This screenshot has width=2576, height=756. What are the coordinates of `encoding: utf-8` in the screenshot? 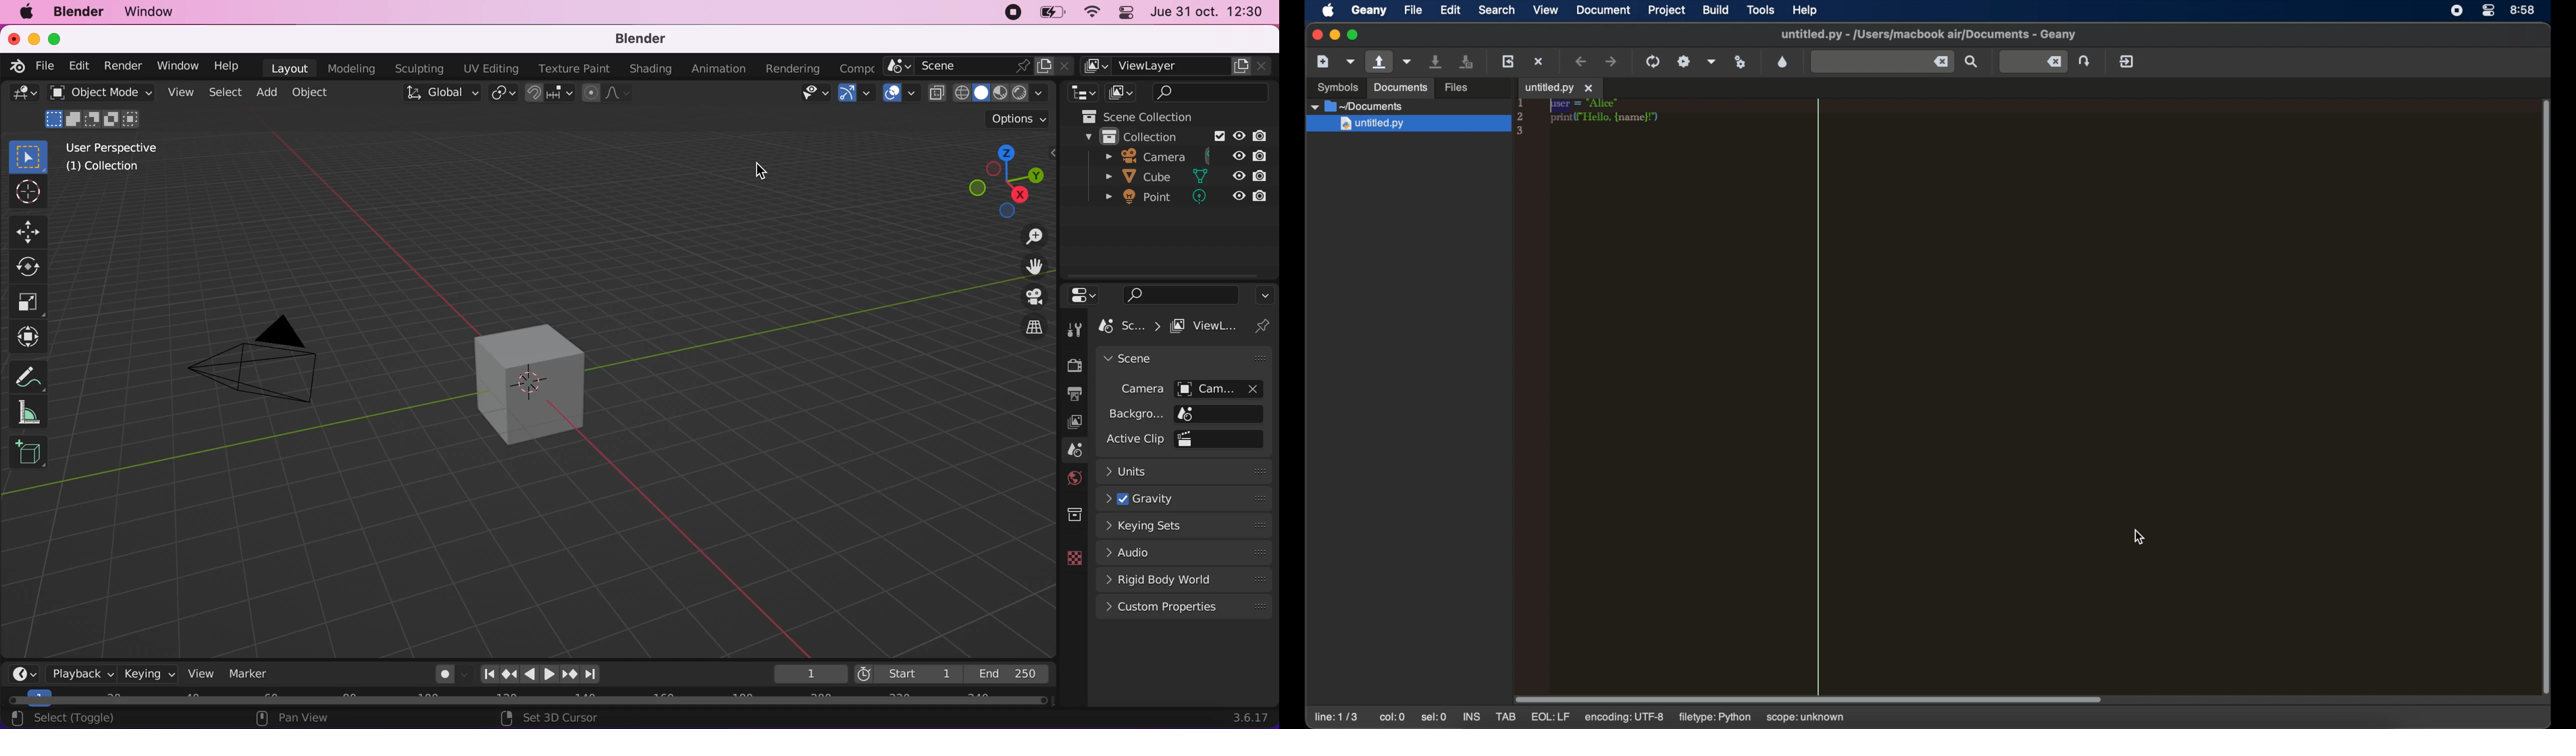 It's located at (1624, 718).